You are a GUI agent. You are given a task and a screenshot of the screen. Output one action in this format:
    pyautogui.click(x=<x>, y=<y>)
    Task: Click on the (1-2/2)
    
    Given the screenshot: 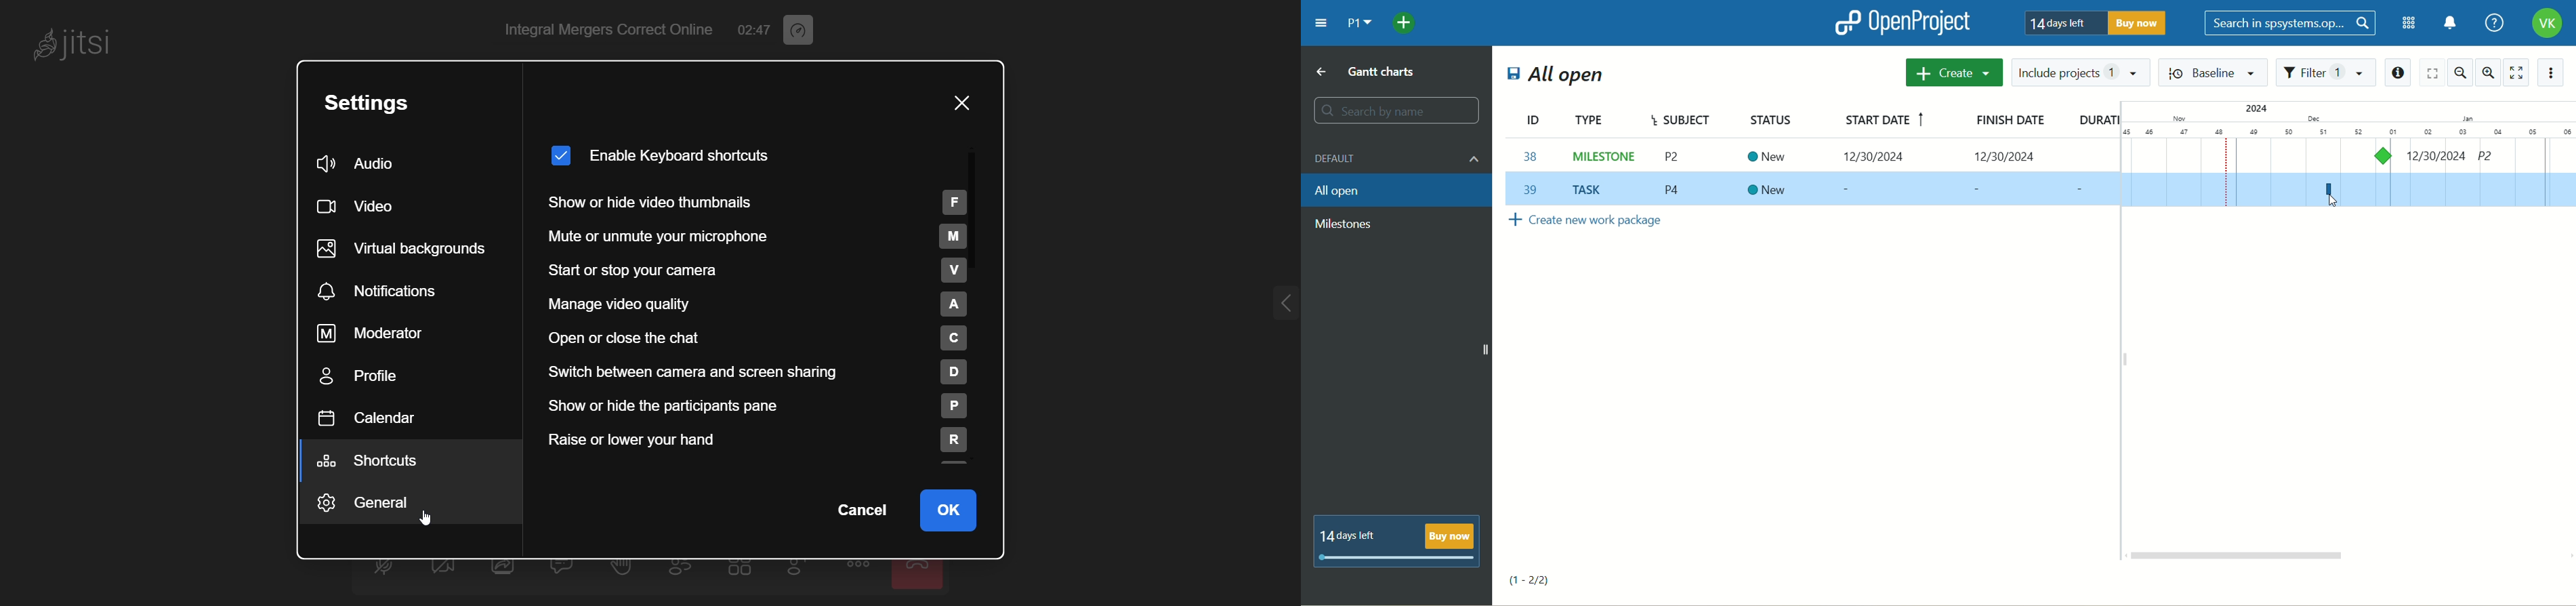 What is the action you would take?
    pyautogui.click(x=1539, y=577)
    